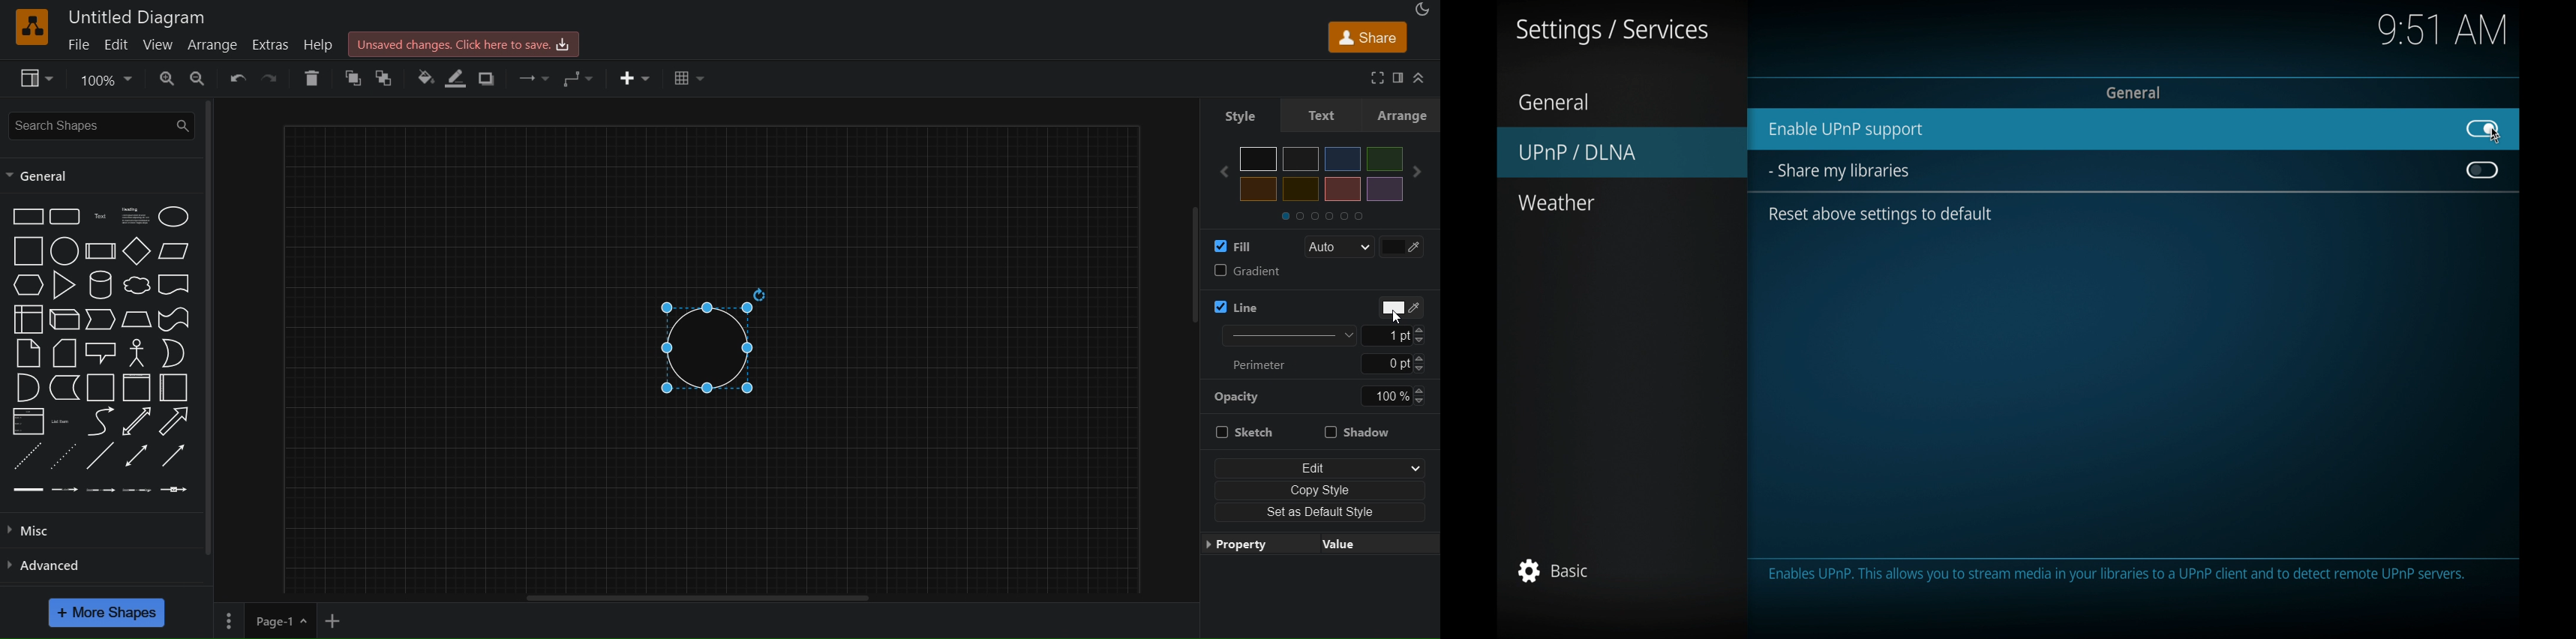 This screenshot has width=2576, height=644. What do you see at coordinates (101, 423) in the screenshot?
I see `curve` at bounding box center [101, 423].